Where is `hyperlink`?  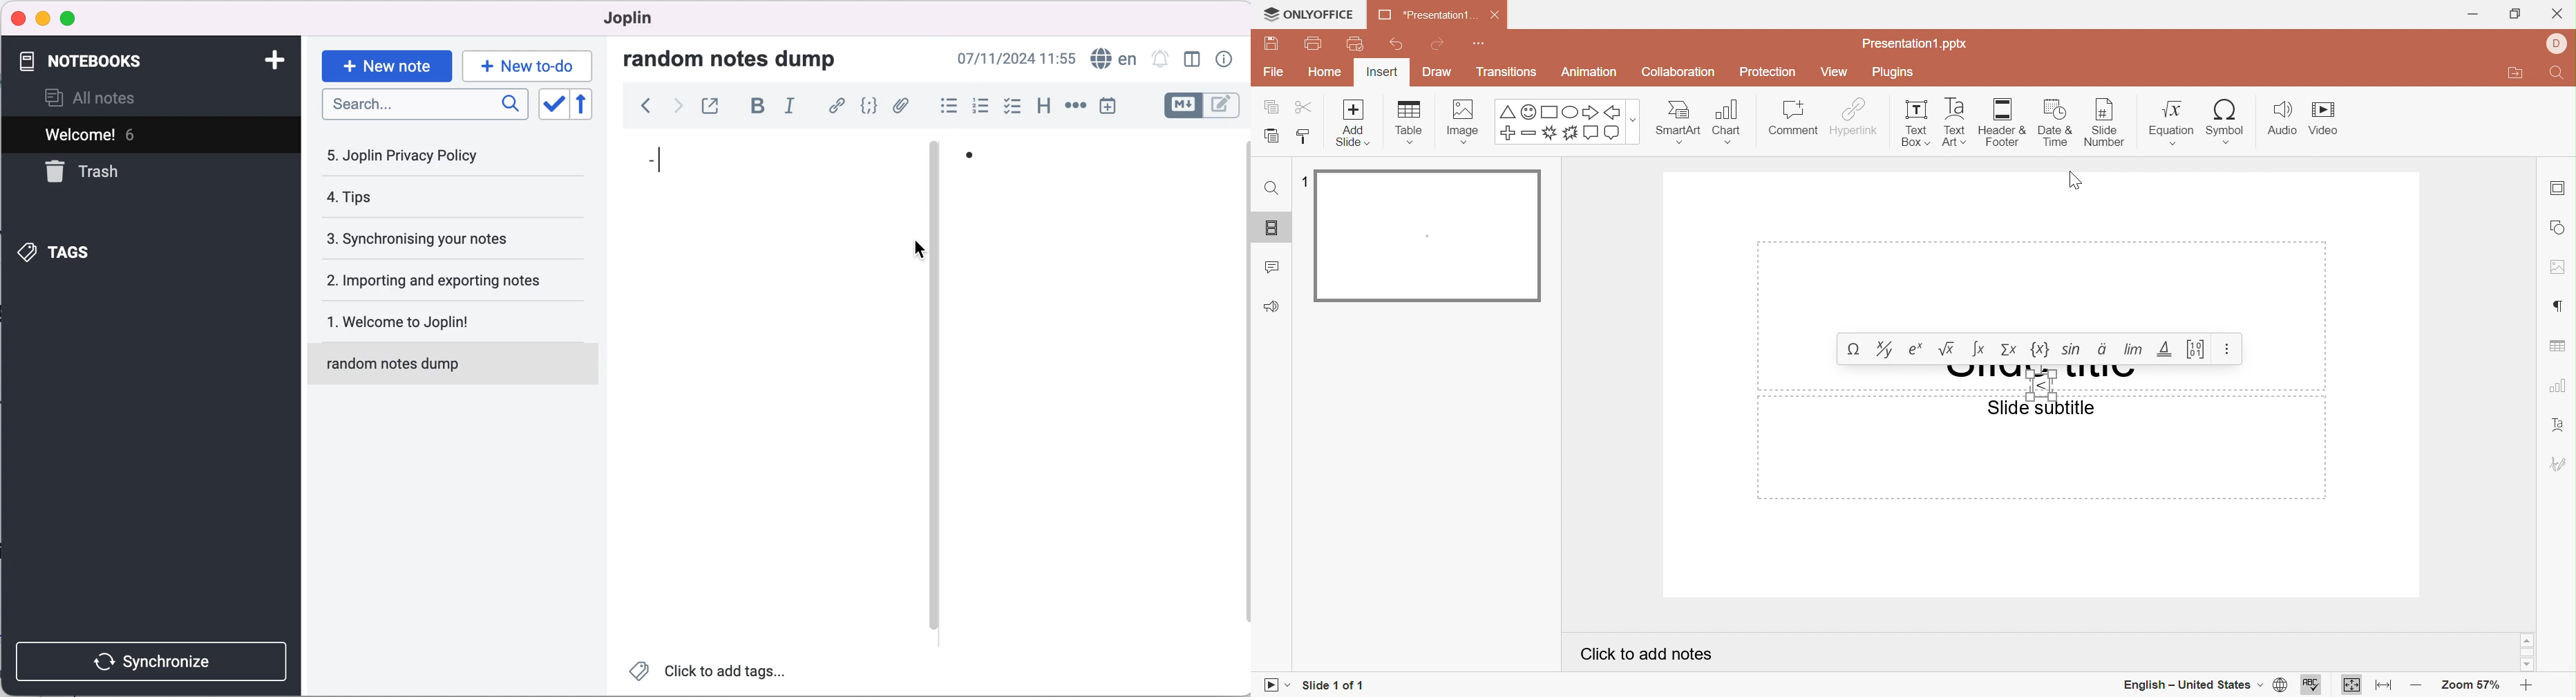
hyperlink is located at coordinates (834, 107).